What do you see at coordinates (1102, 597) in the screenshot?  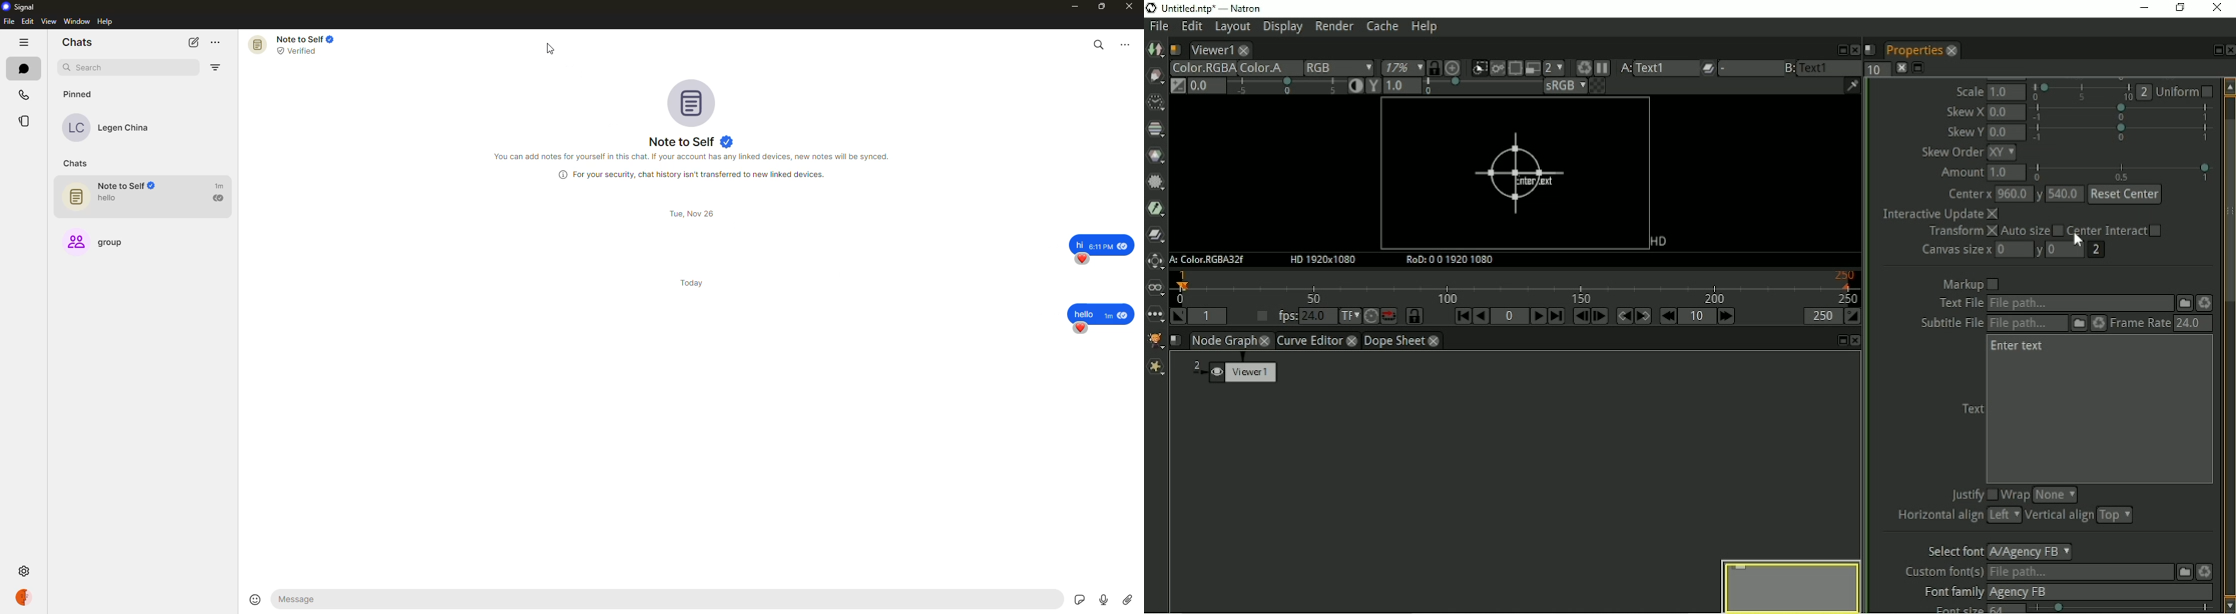 I see `record` at bounding box center [1102, 597].